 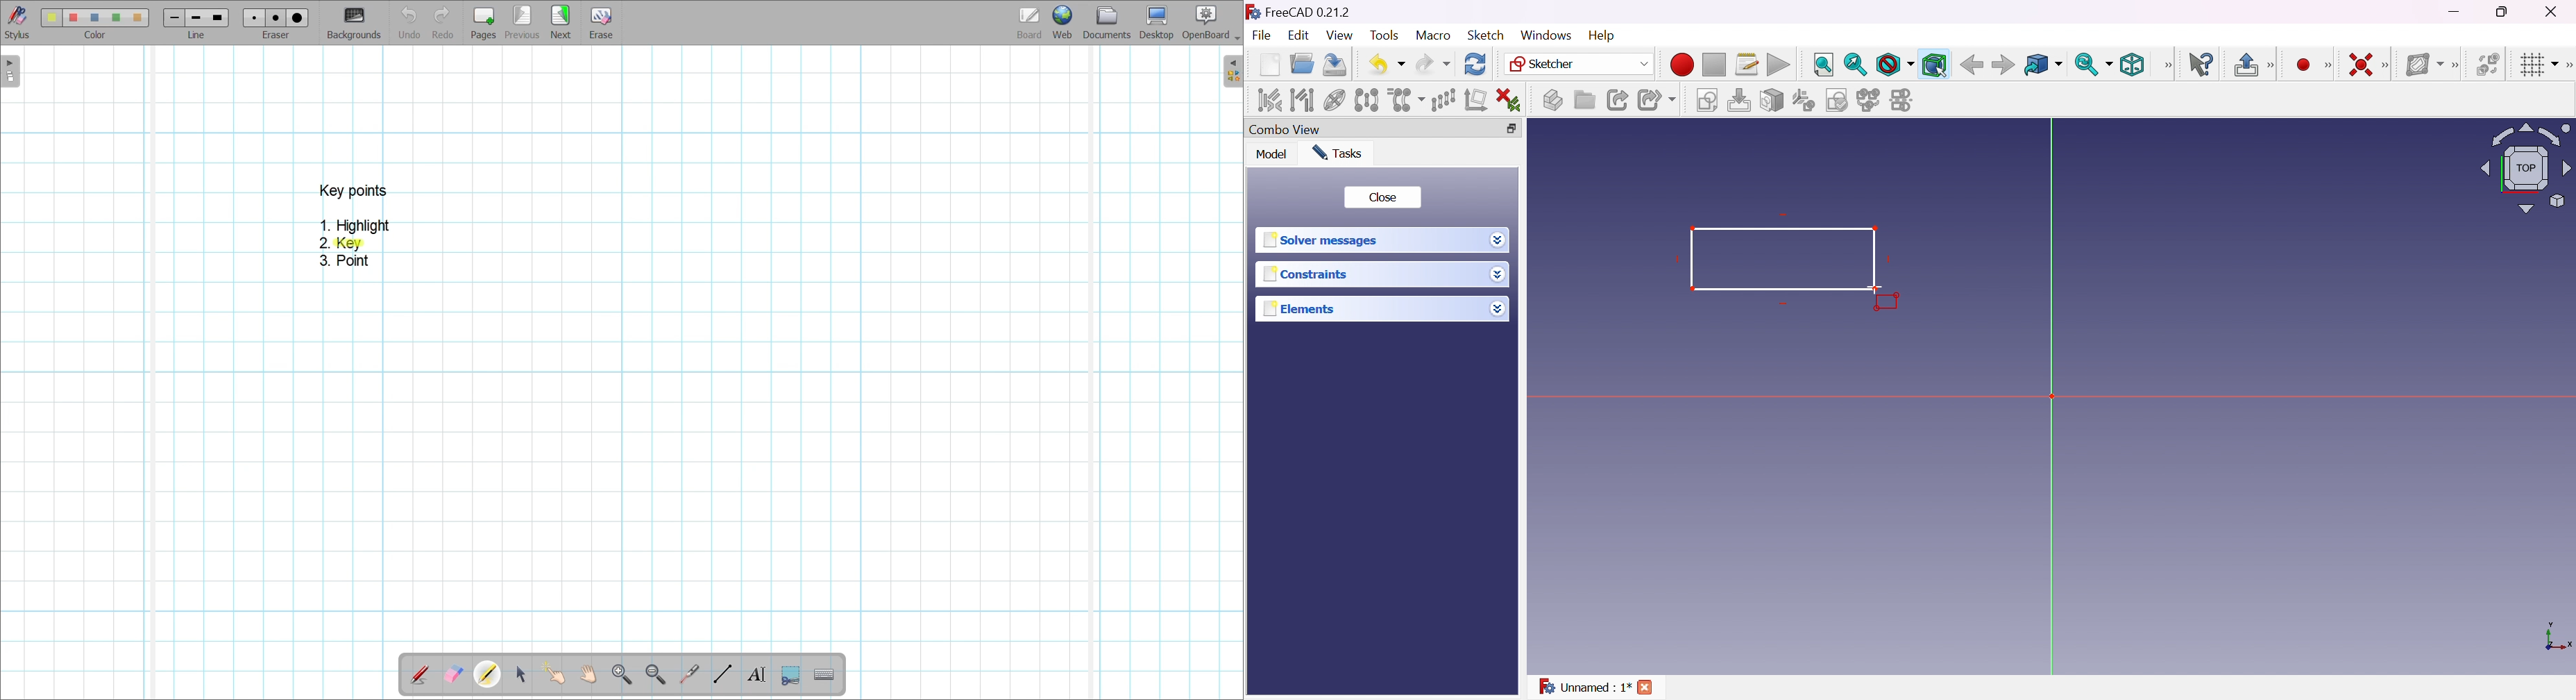 I want to click on 3. Point, so click(x=343, y=261).